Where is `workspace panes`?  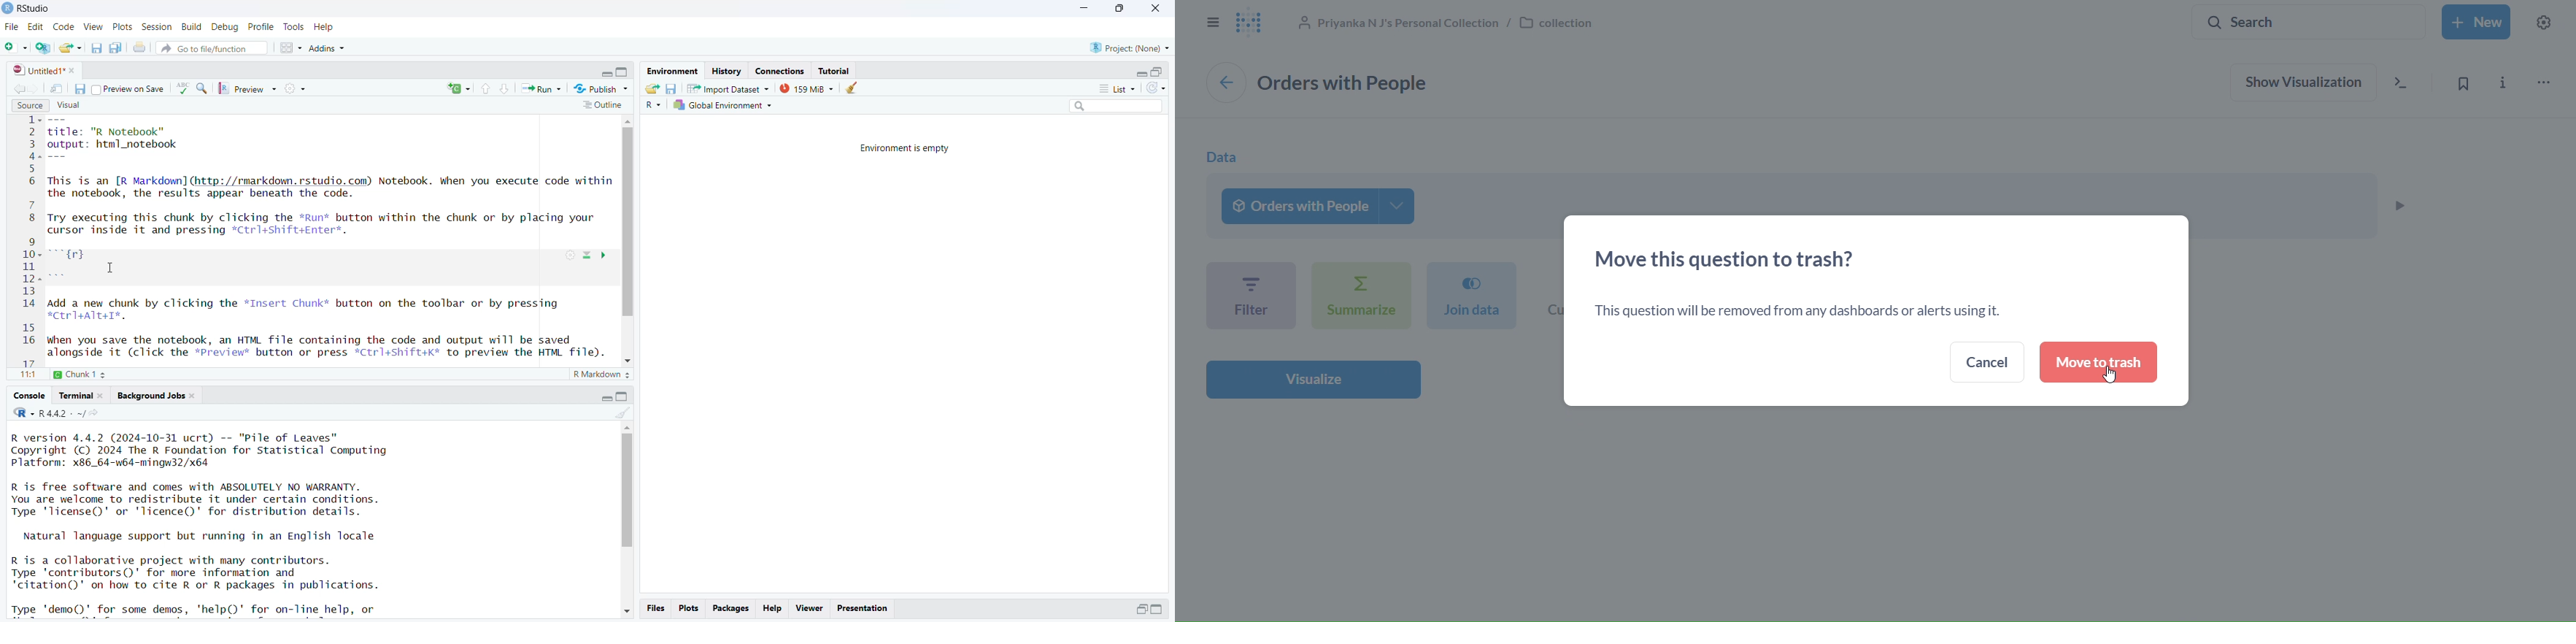 workspace panes is located at coordinates (291, 48).